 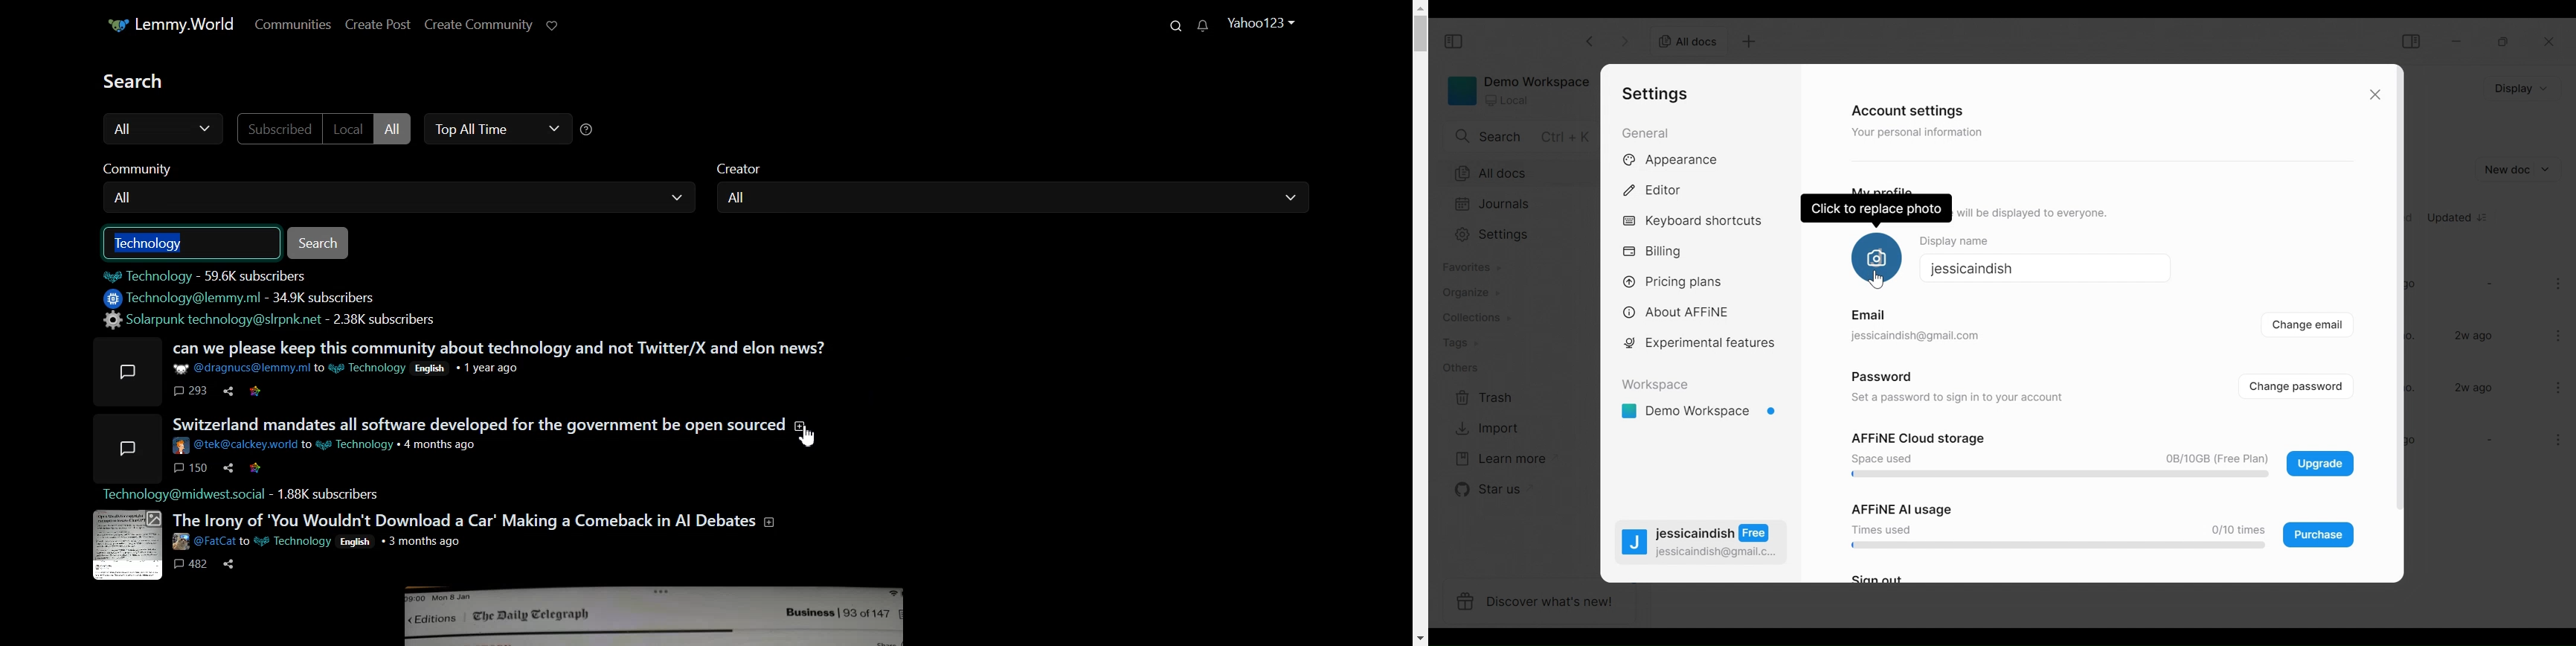 I want to click on Add New document, so click(x=2520, y=169).